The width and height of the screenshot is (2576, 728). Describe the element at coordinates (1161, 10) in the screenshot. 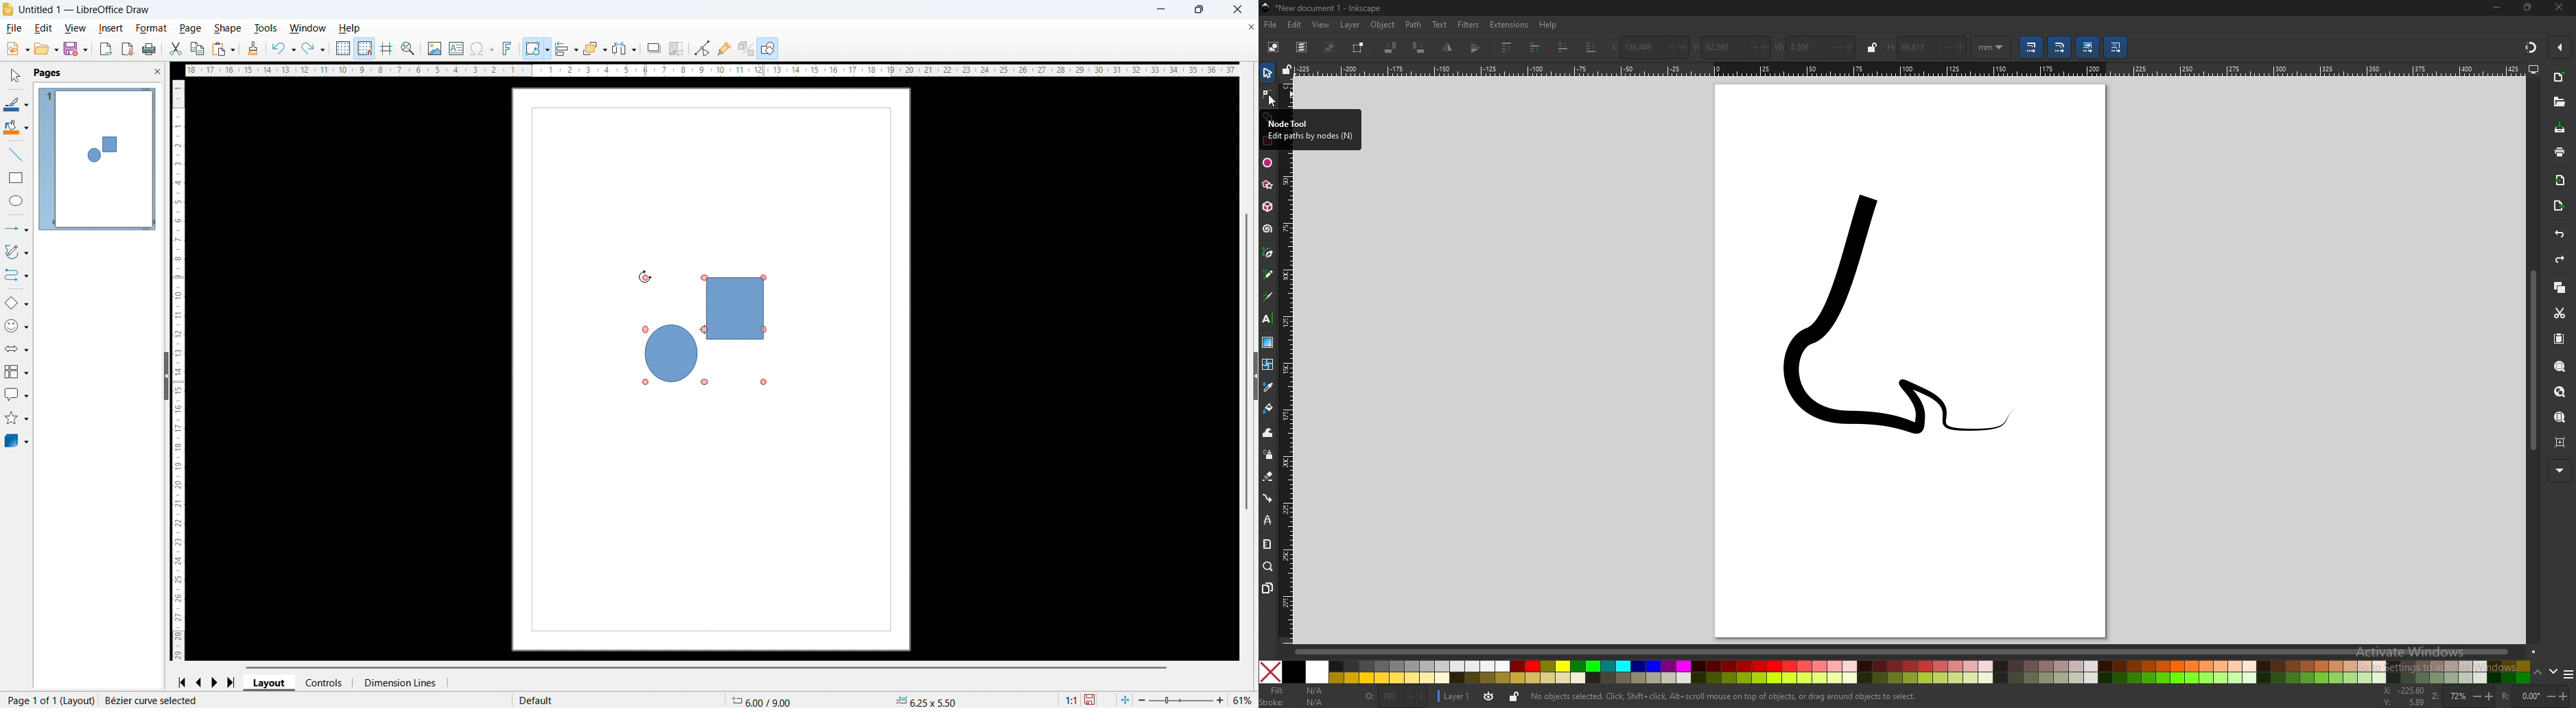

I see `minimise ` at that location.